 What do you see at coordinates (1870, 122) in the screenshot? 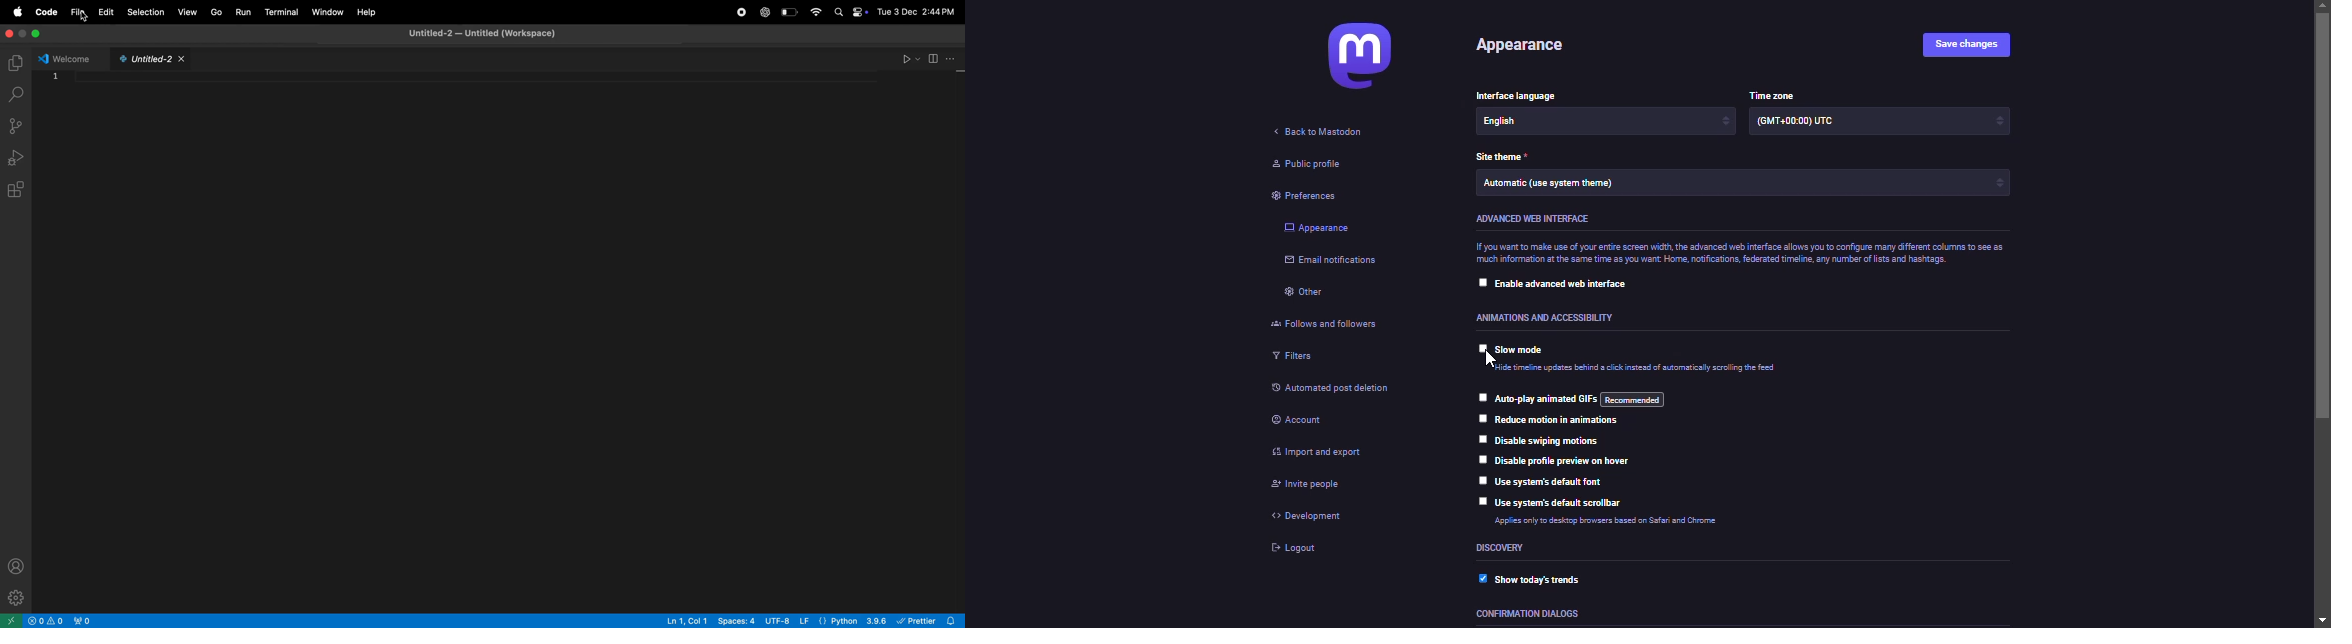
I see `(GMT +00:00) UTC` at bounding box center [1870, 122].